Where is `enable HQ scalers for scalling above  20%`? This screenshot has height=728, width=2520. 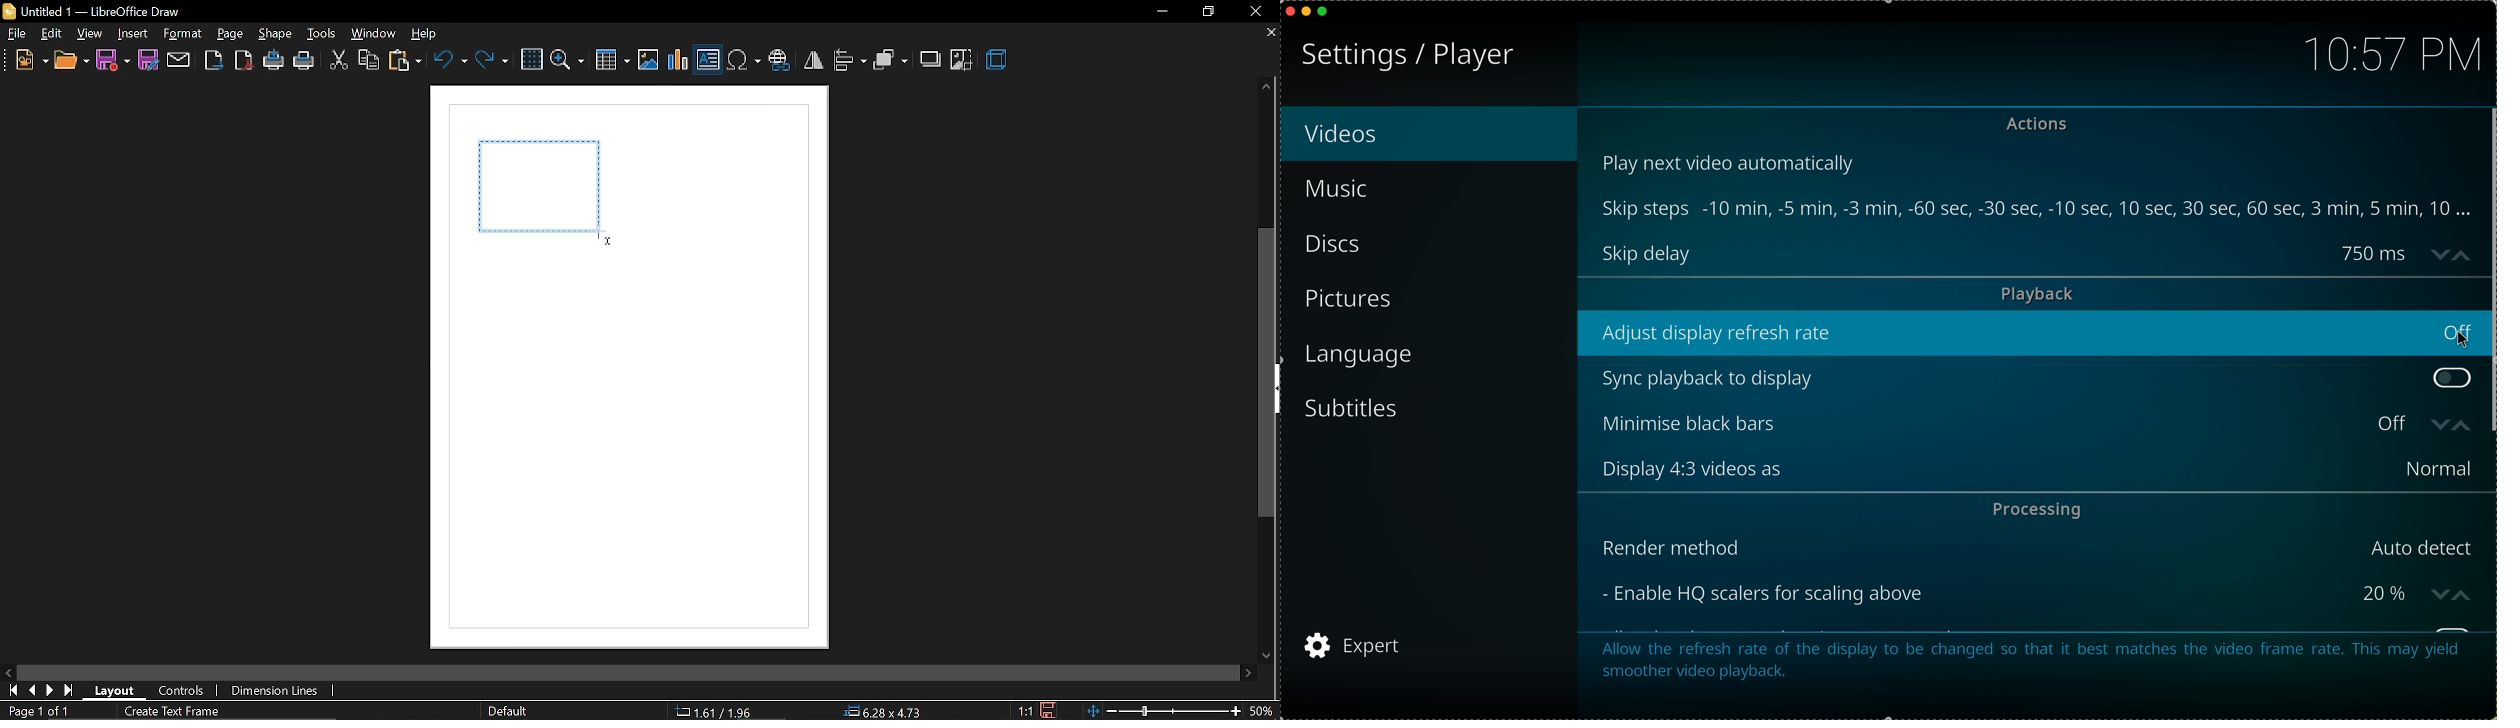
enable HQ scalers for scalling above  20% is located at coordinates (2006, 594).